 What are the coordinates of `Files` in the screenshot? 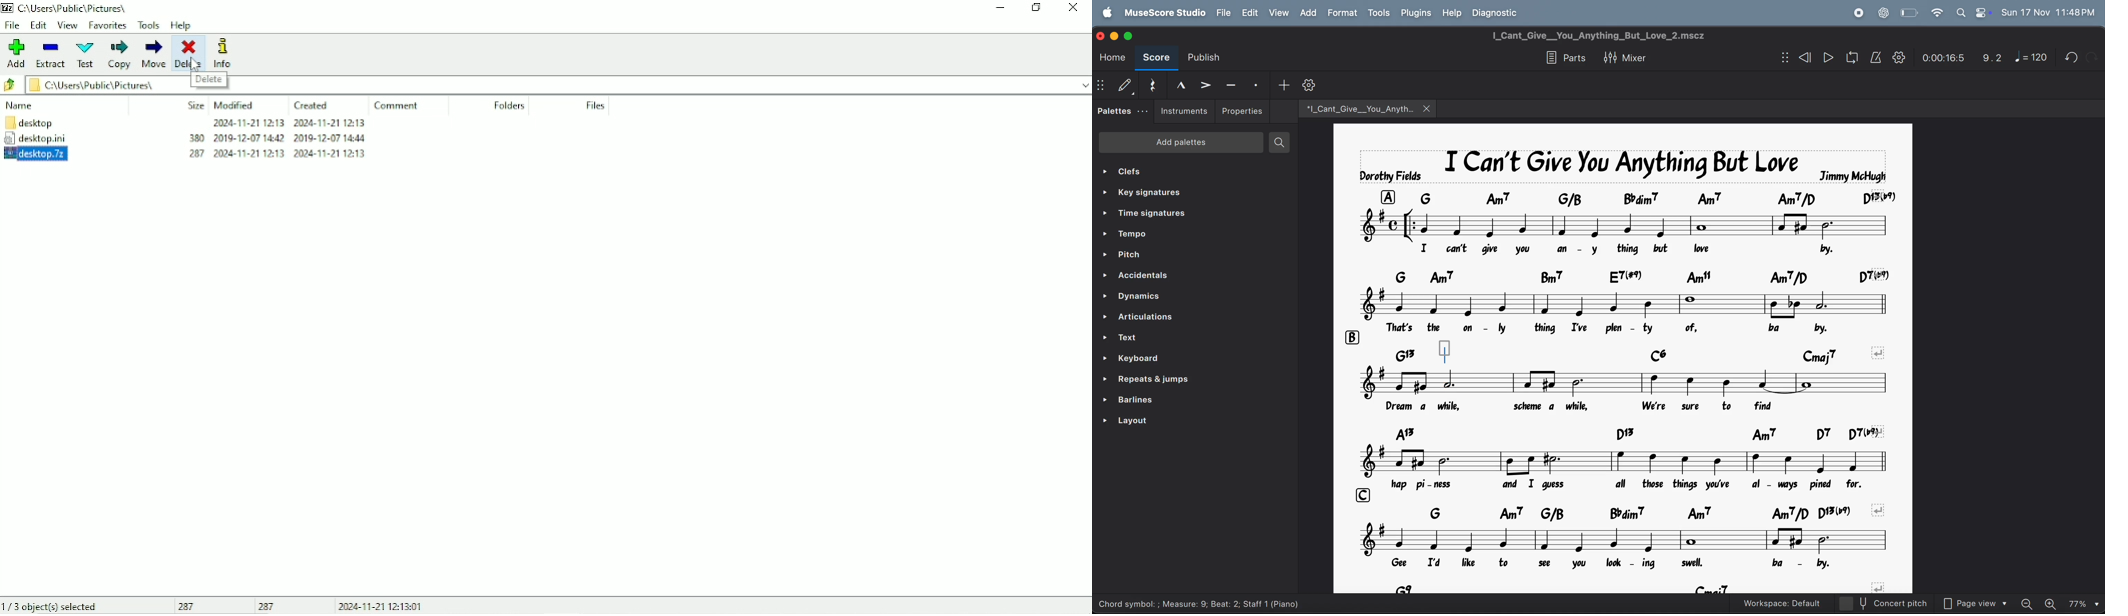 It's located at (597, 106).